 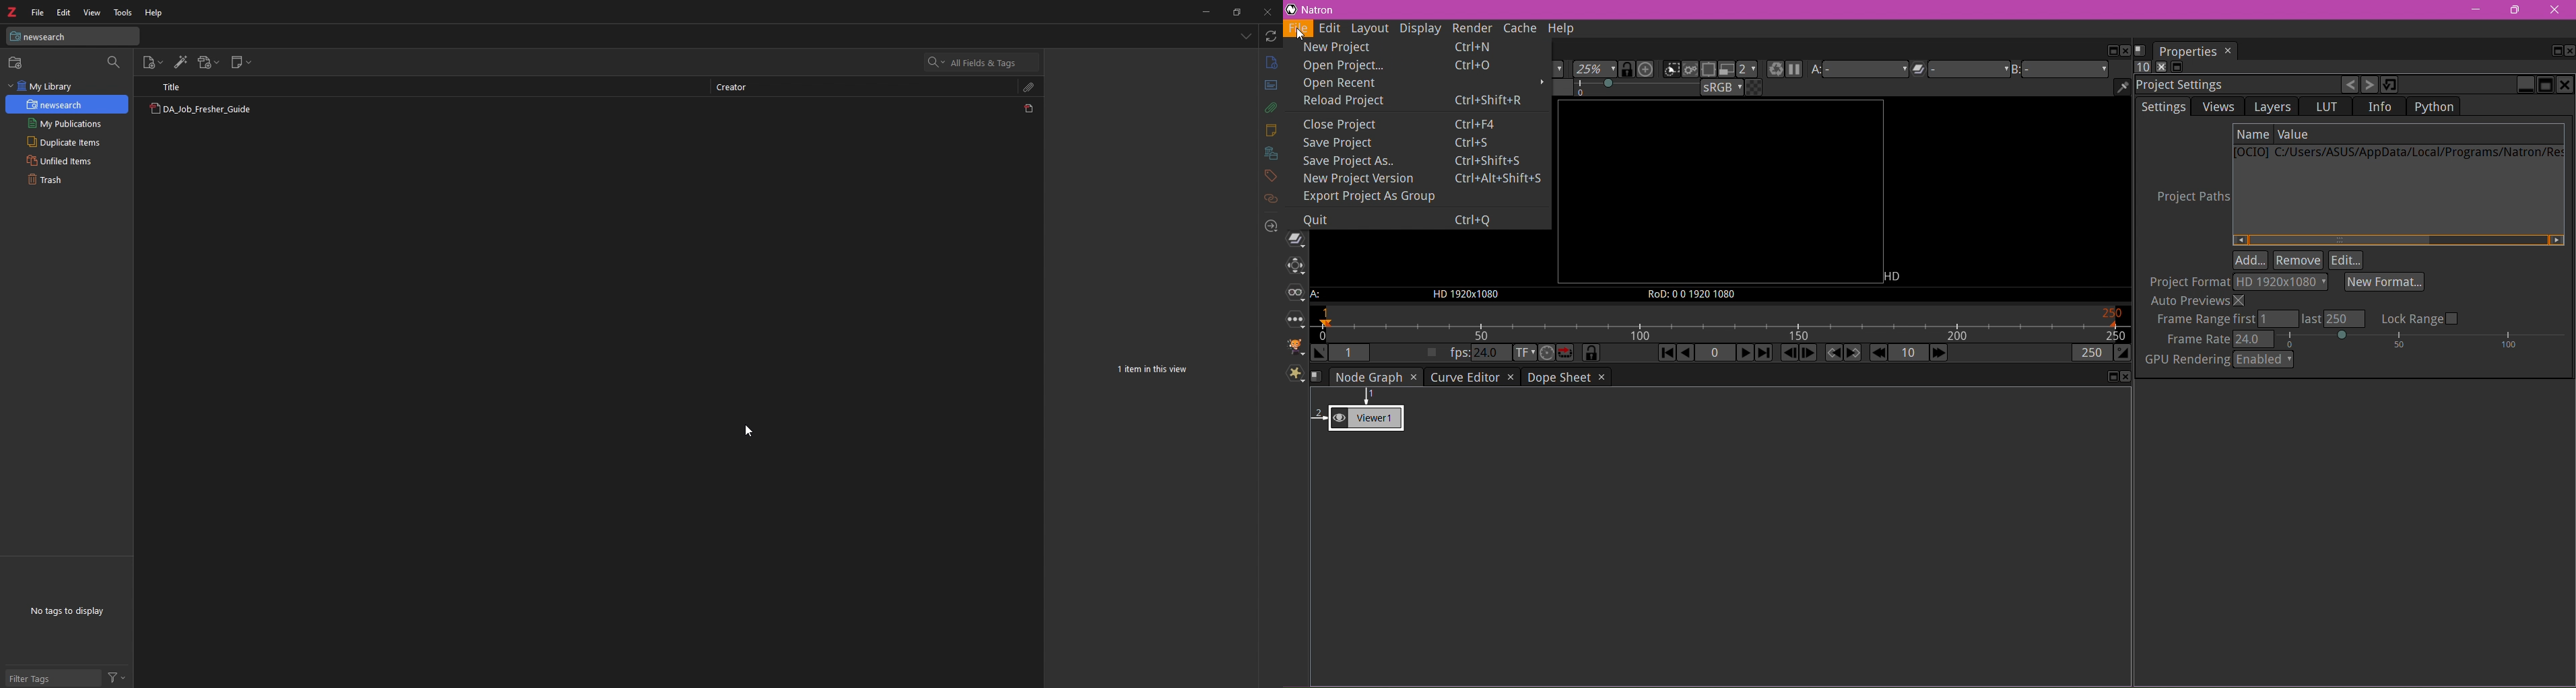 What do you see at coordinates (67, 611) in the screenshot?
I see `No tags to display` at bounding box center [67, 611].